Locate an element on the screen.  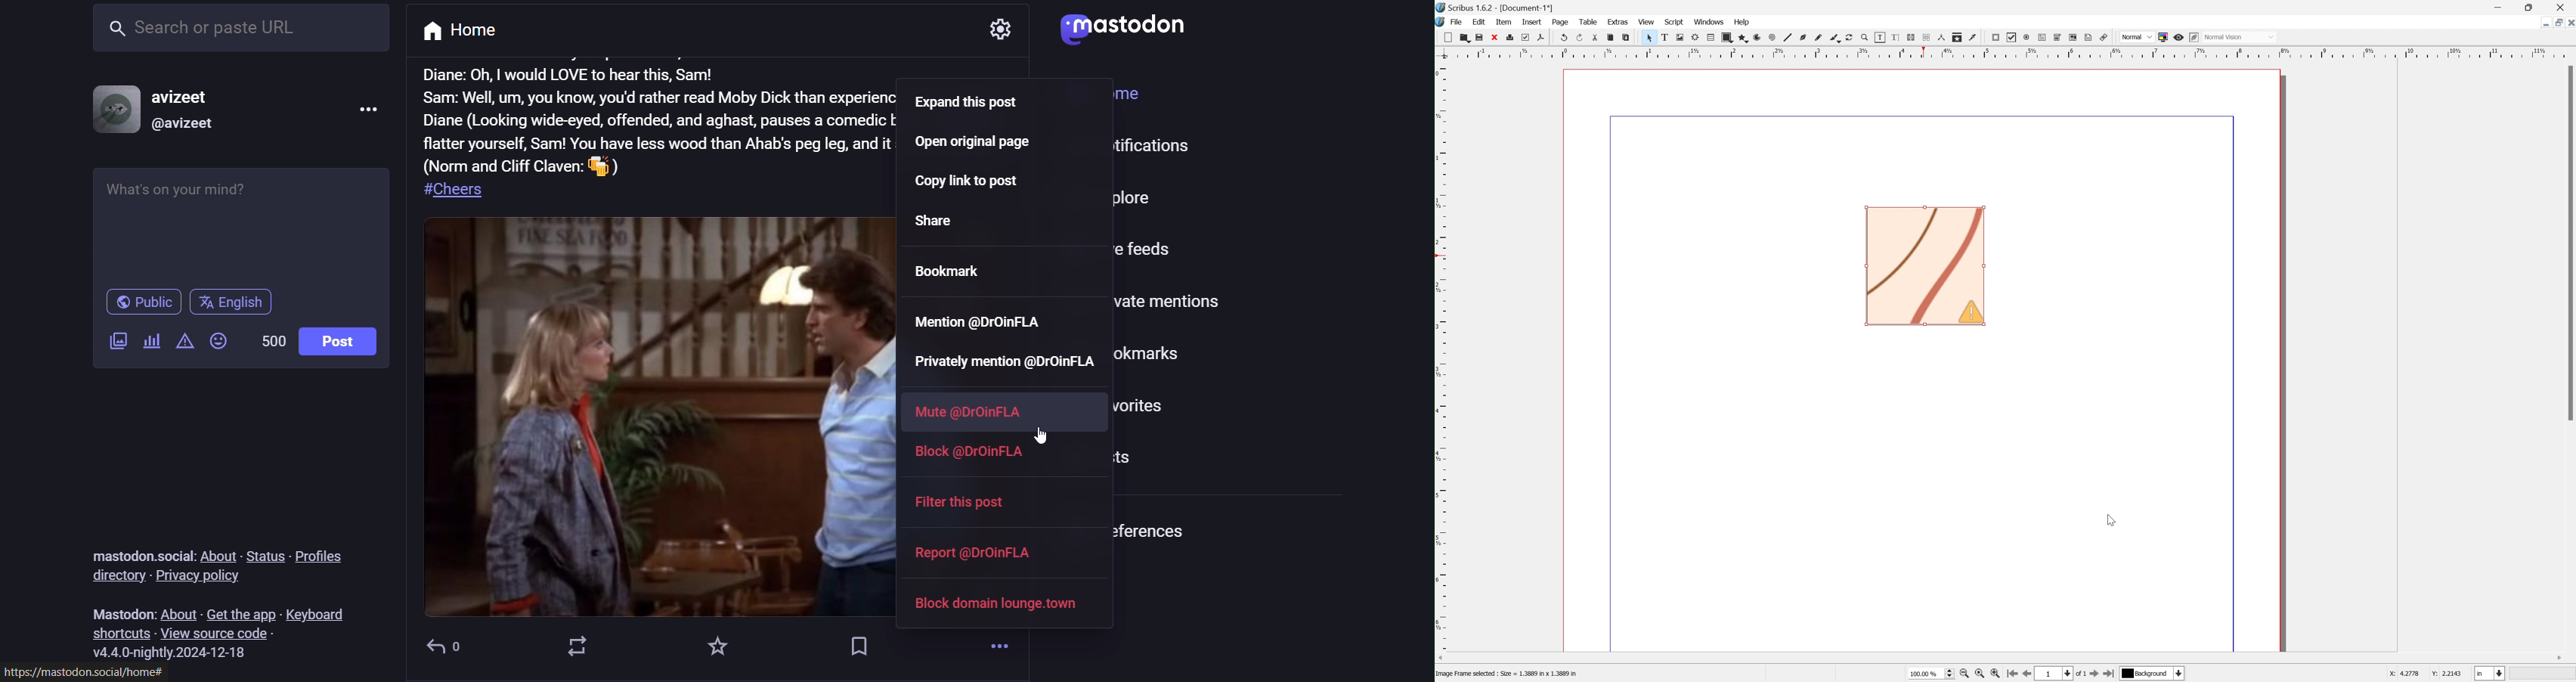
1 of 1 is located at coordinates (2063, 673).